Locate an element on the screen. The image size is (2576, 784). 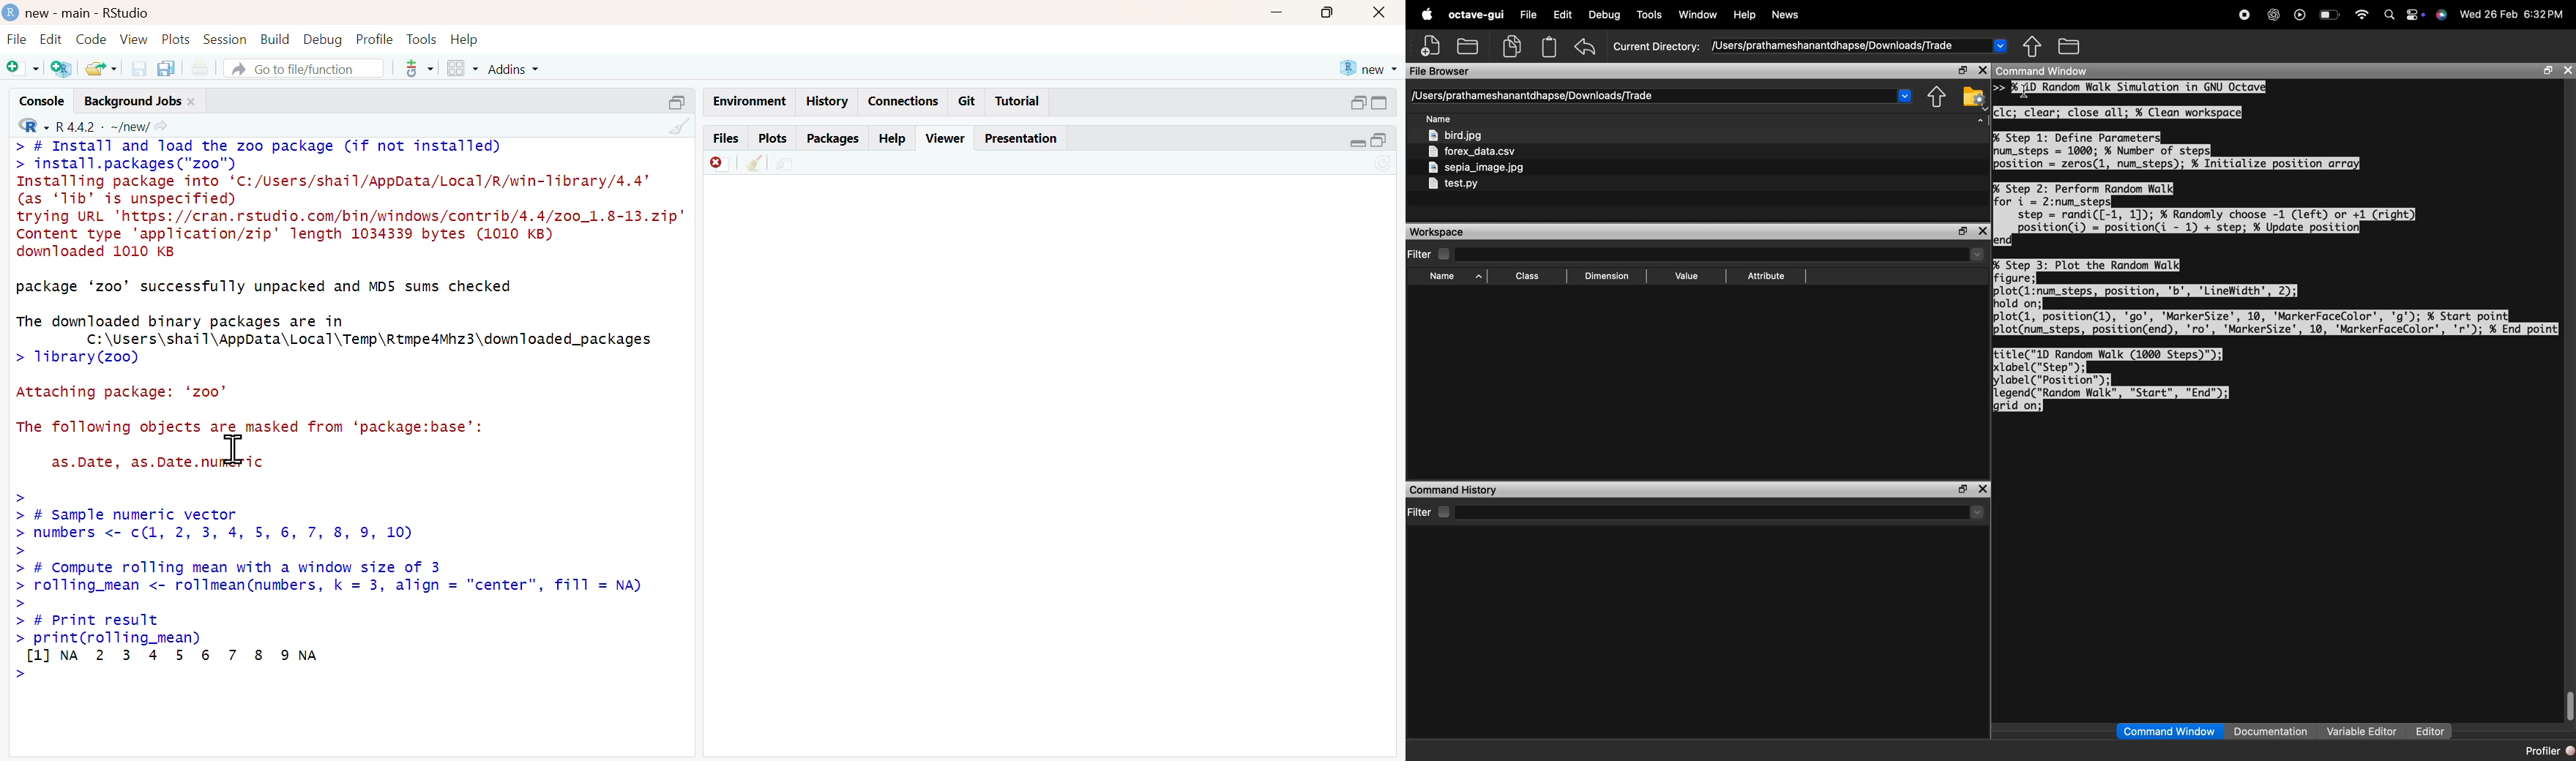
go to file/function is located at coordinates (303, 68).